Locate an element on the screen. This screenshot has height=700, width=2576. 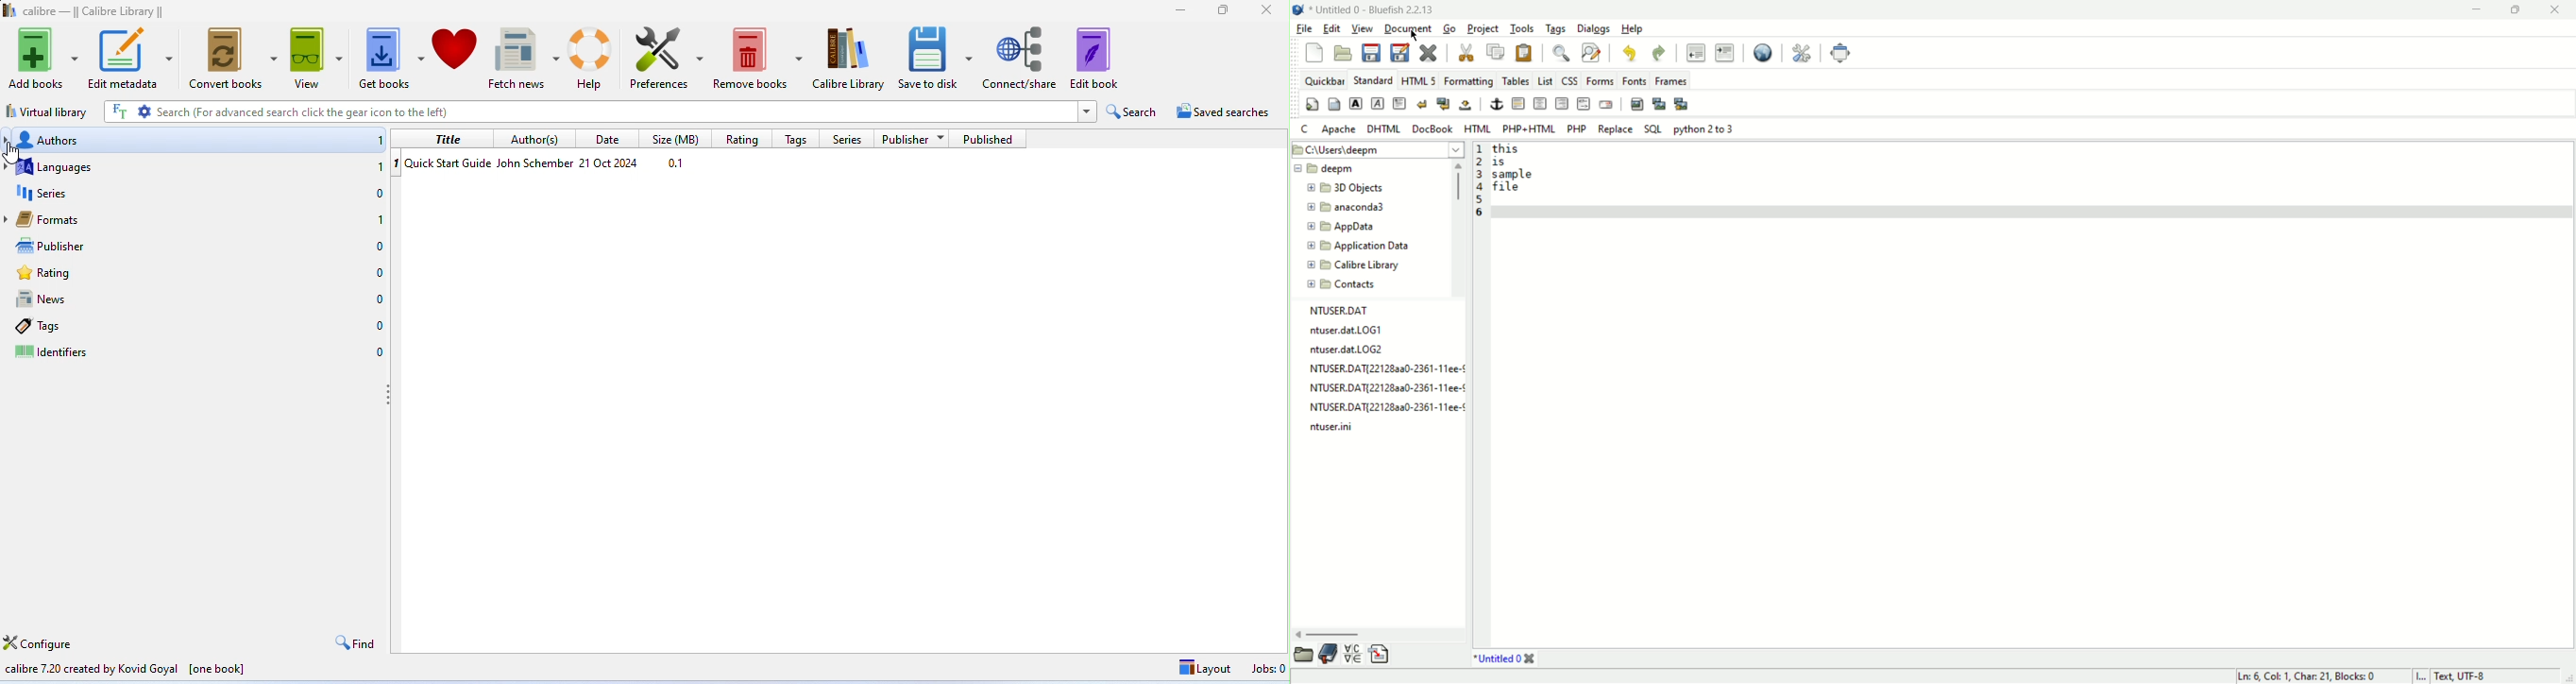
frames is located at coordinates (1670, 81).